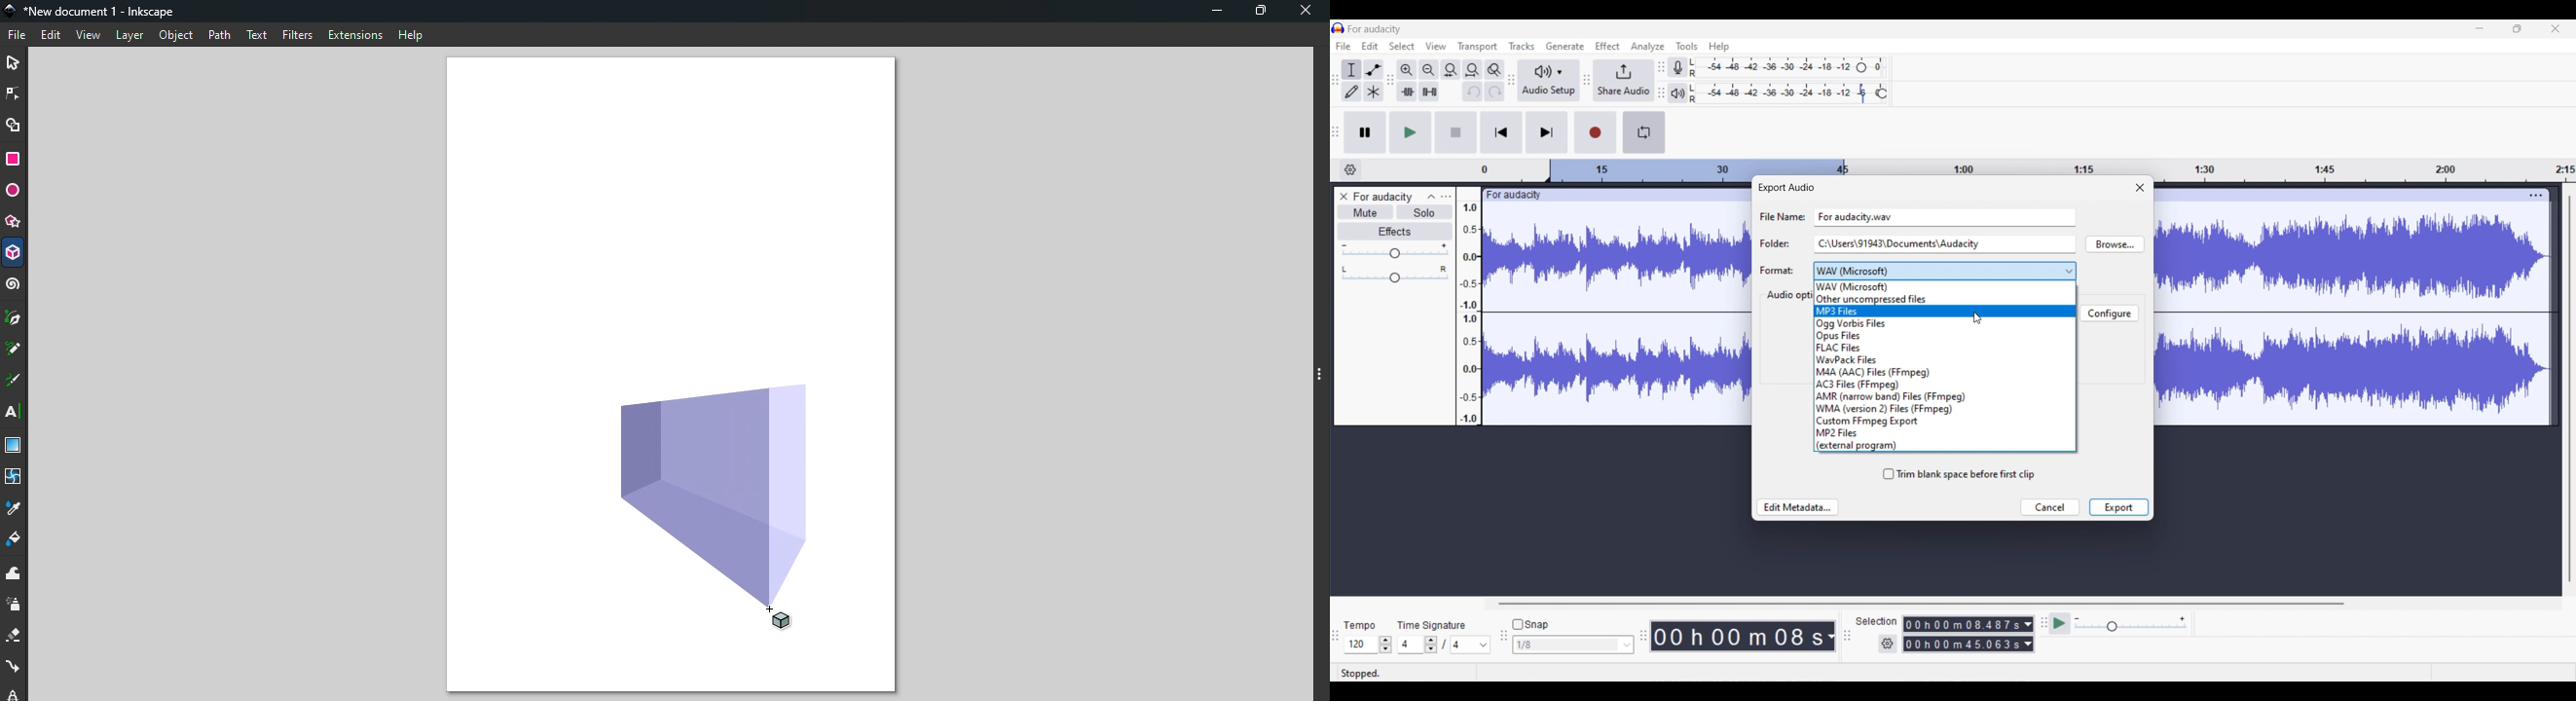 This screenshot has width=2576, height=728. I want to click on Transport menu, so click(1478, 47).